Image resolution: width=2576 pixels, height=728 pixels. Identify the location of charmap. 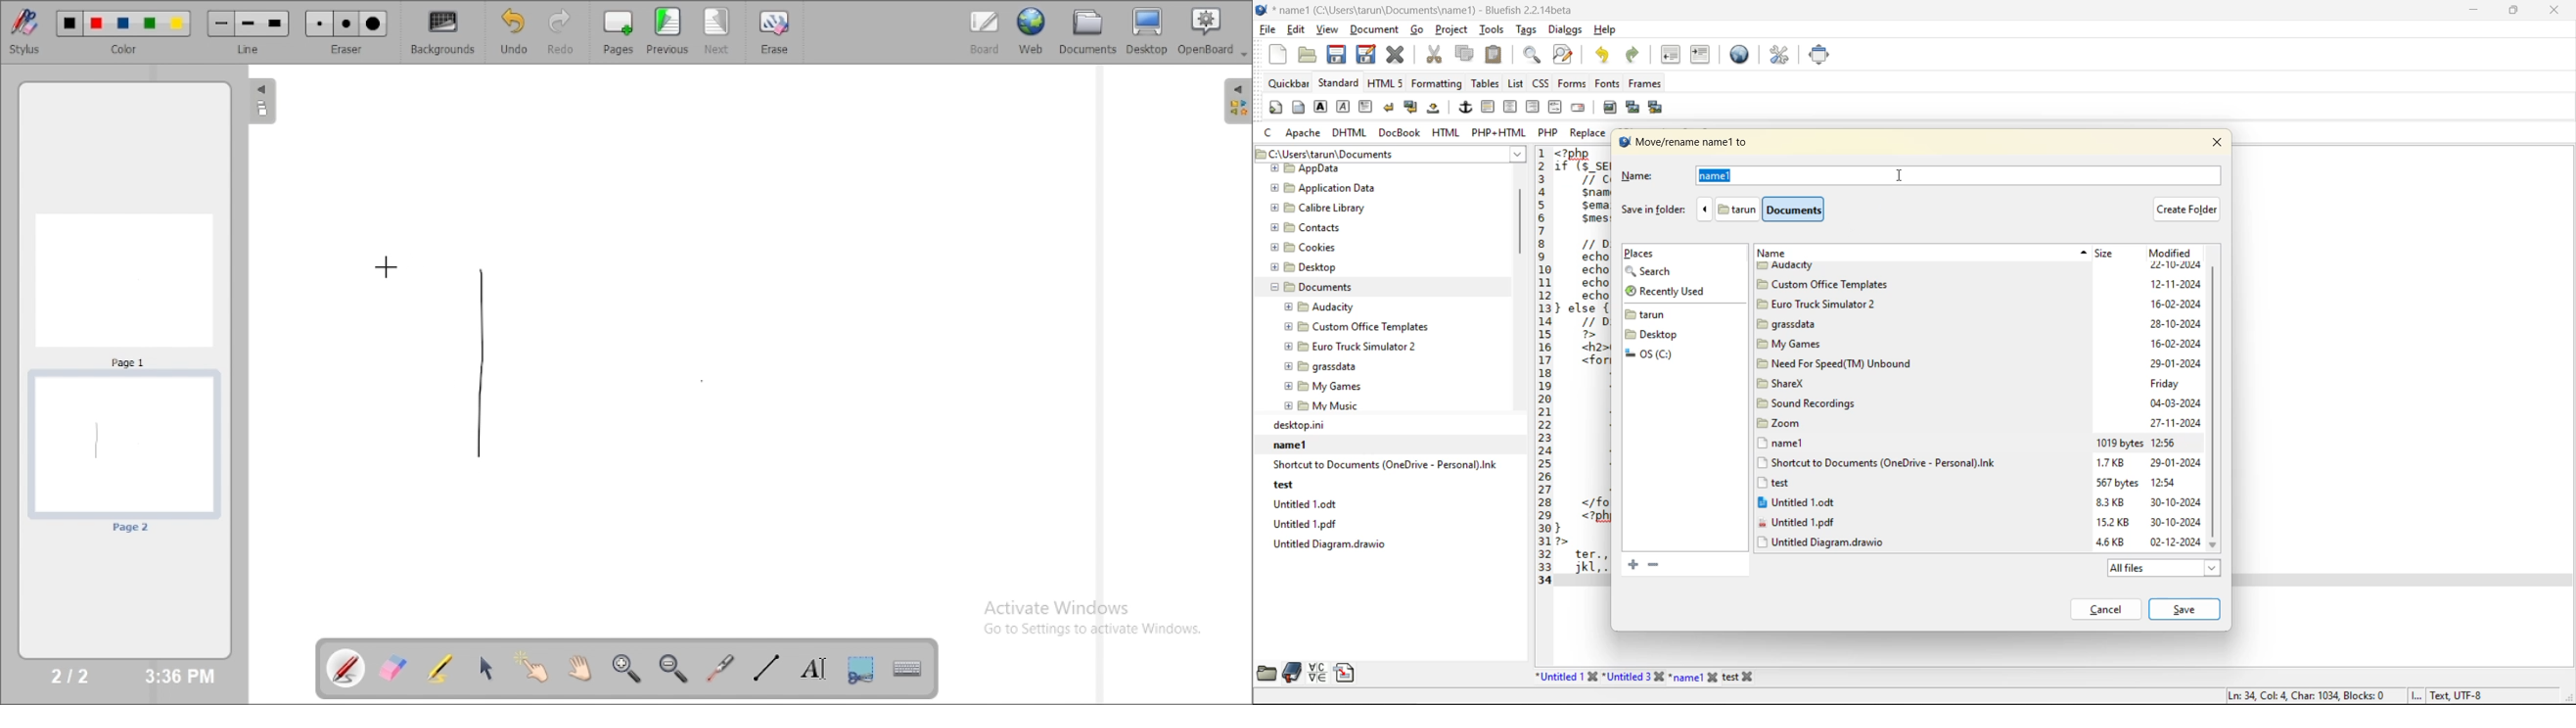
(1318, 673).